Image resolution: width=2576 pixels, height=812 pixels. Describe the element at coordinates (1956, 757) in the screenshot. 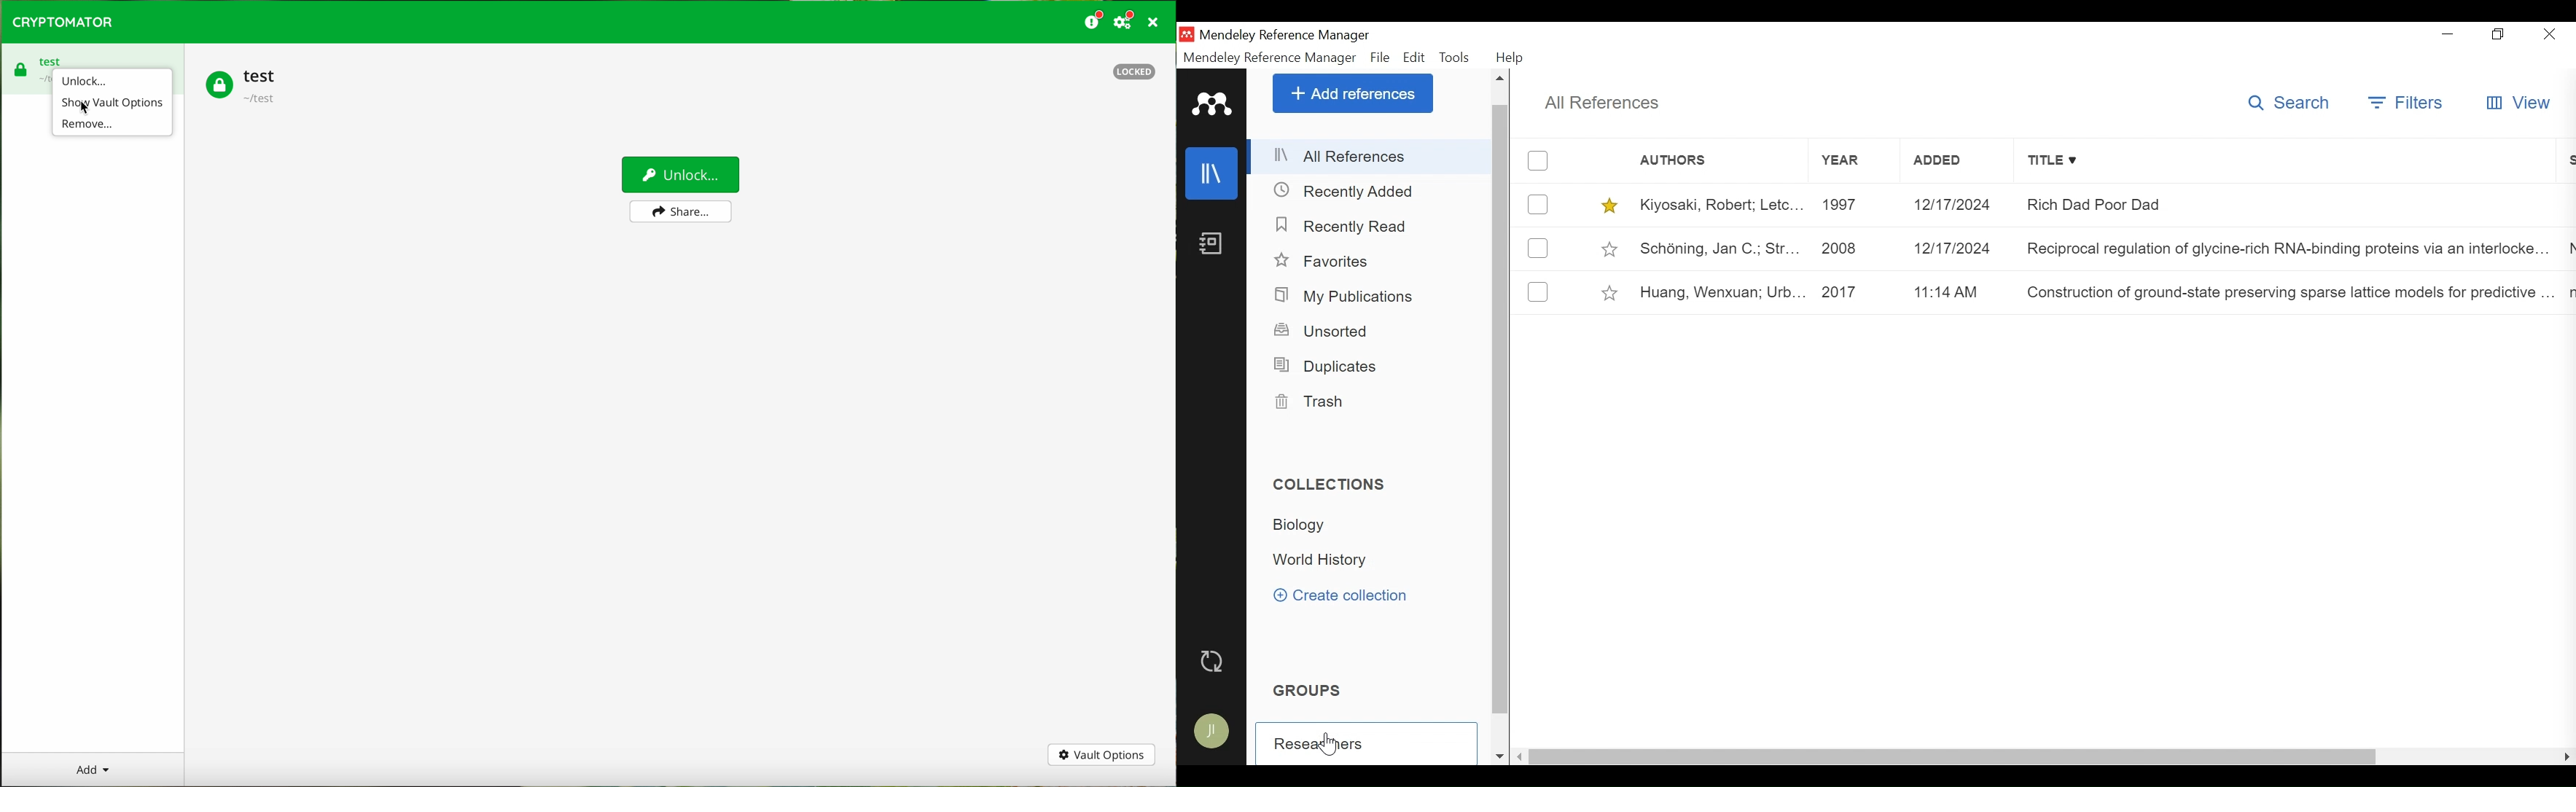

I see `Horizontal Scroll bar` at that location.